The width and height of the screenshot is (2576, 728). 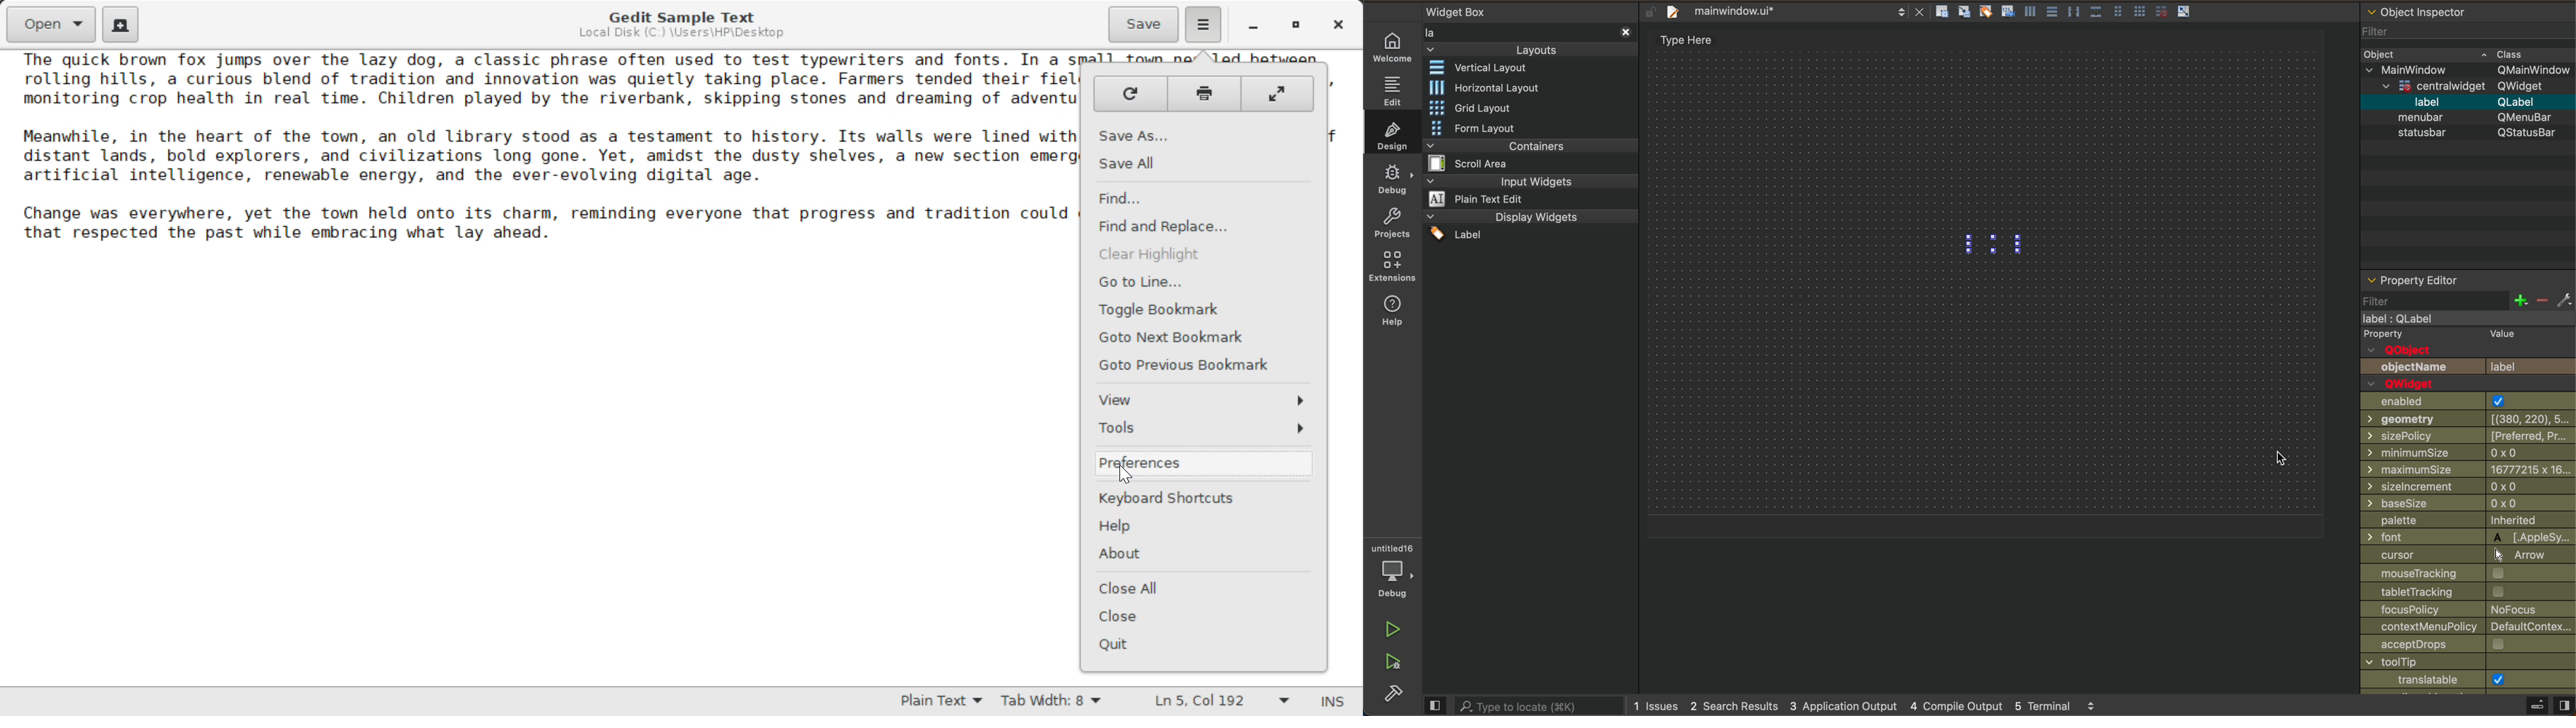 What do you see at coordinates (1156, 134) in the screenshot?
I see `Save As` at bounding box center [1156, 134].